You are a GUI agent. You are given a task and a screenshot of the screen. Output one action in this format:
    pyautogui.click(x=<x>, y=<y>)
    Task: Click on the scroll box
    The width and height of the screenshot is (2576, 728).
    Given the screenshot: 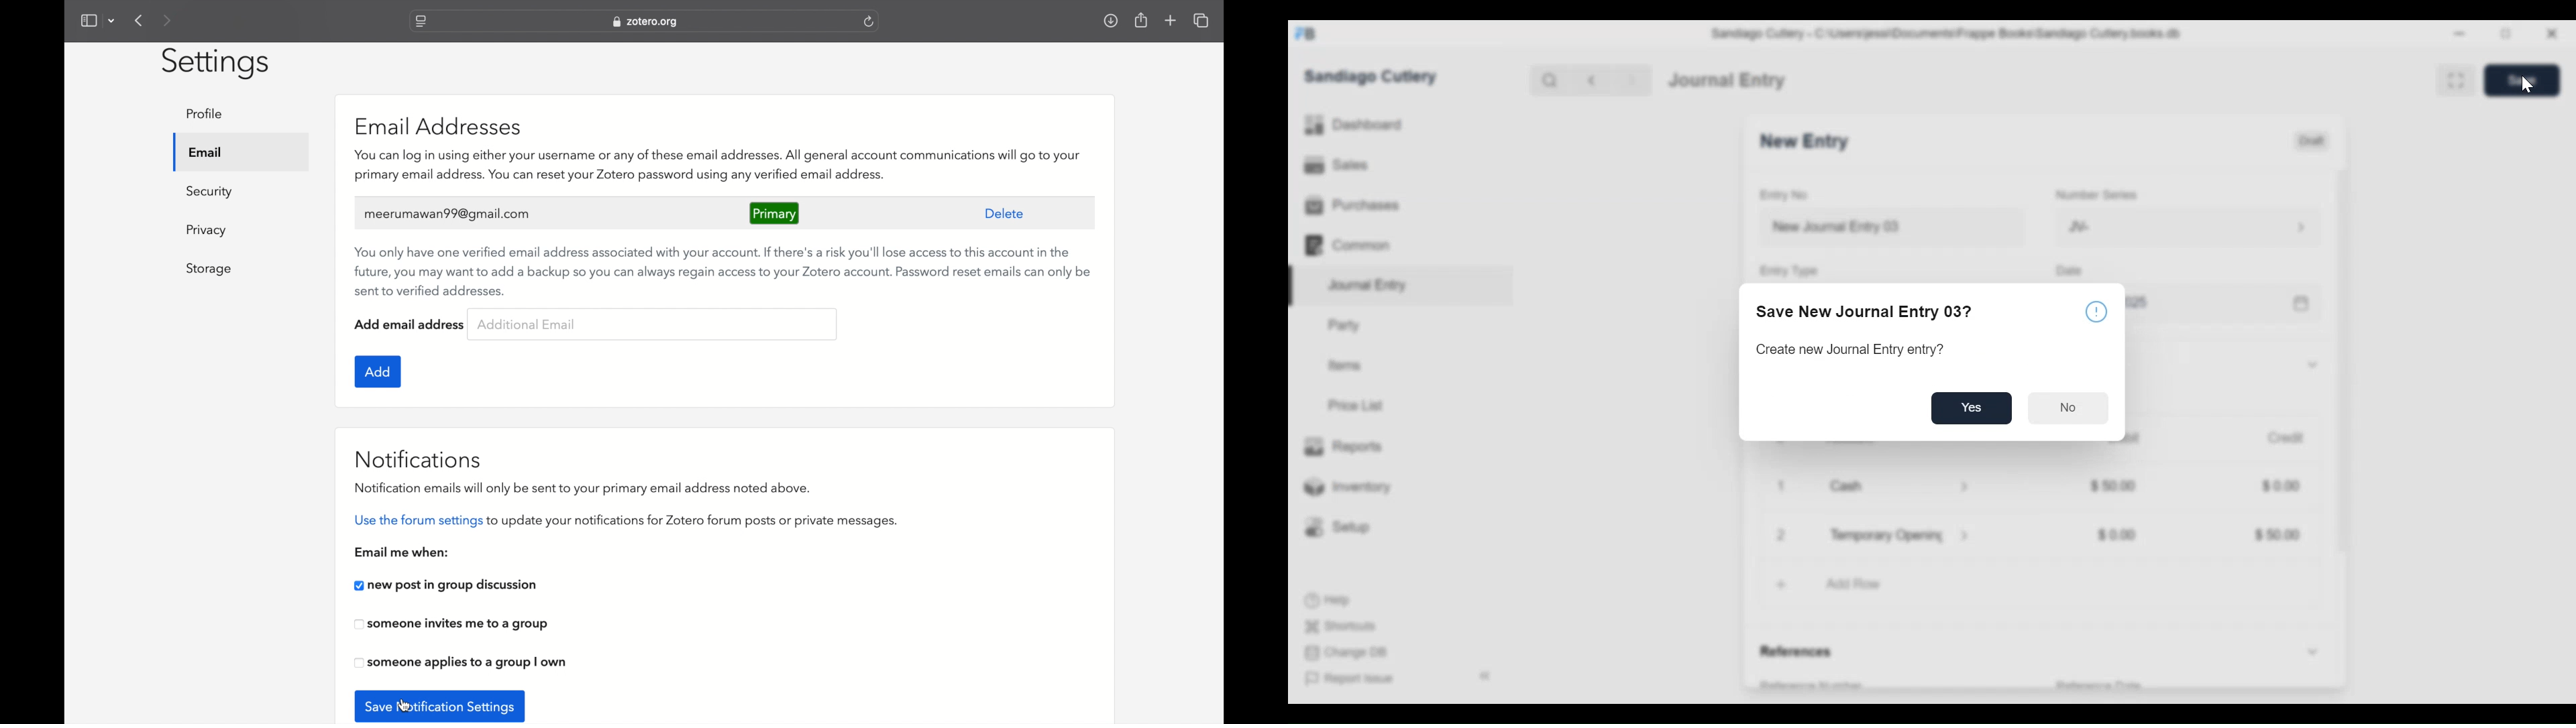 What is the action you would take?
    pyautogui.click(x=1222, y=348)
    